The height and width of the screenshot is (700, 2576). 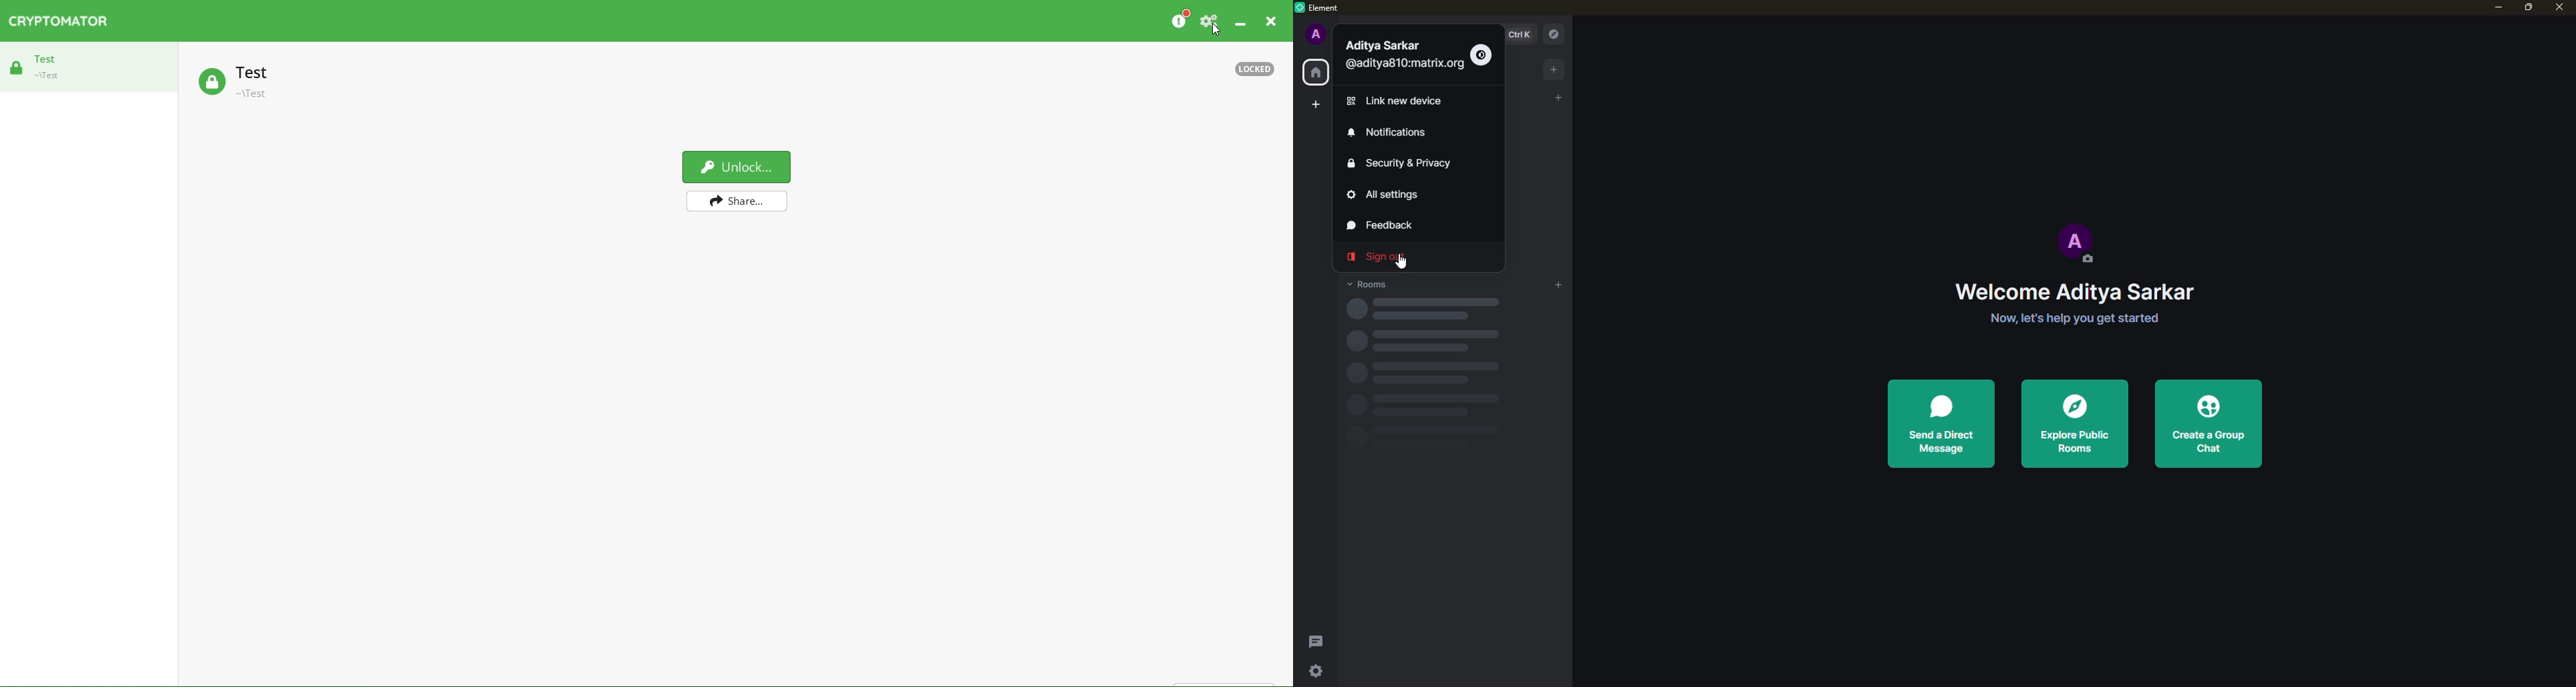 What do you see at coordinates (1387, 134) in the screenshot?
I see `notifications` at bounding box center [1387, 134].